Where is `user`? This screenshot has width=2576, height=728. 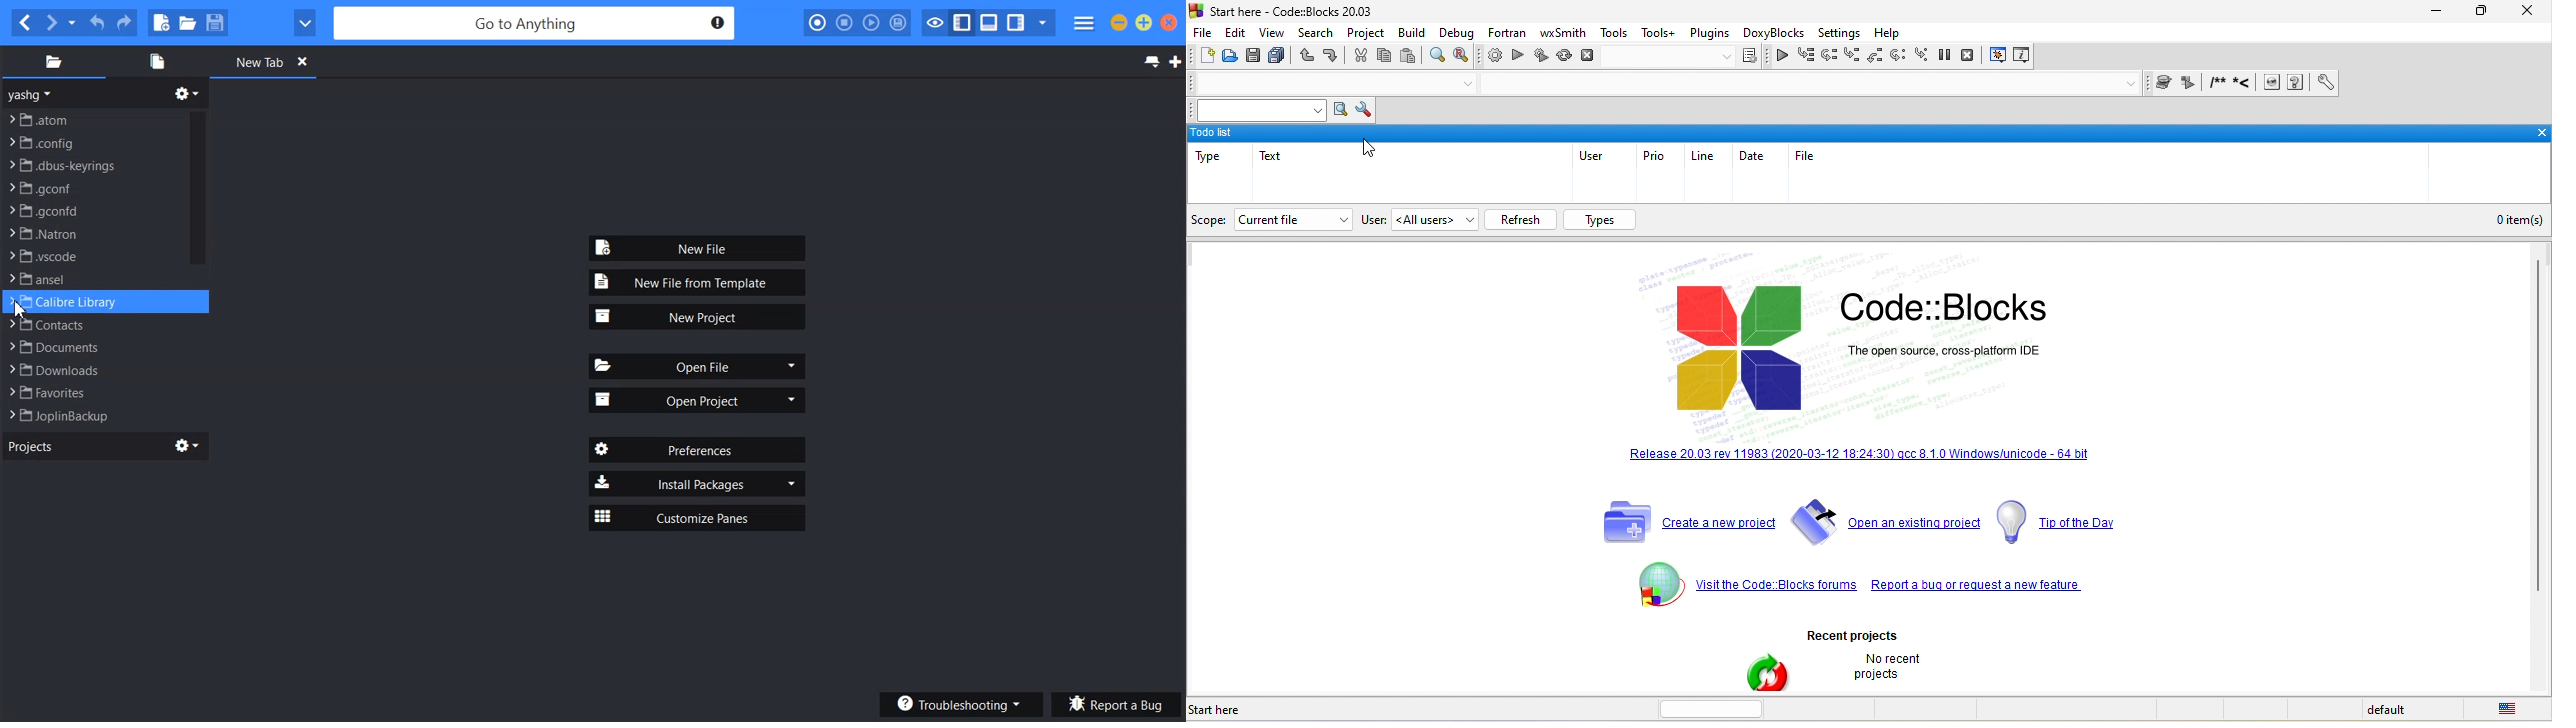
user is located at coordinates (1590, 157).